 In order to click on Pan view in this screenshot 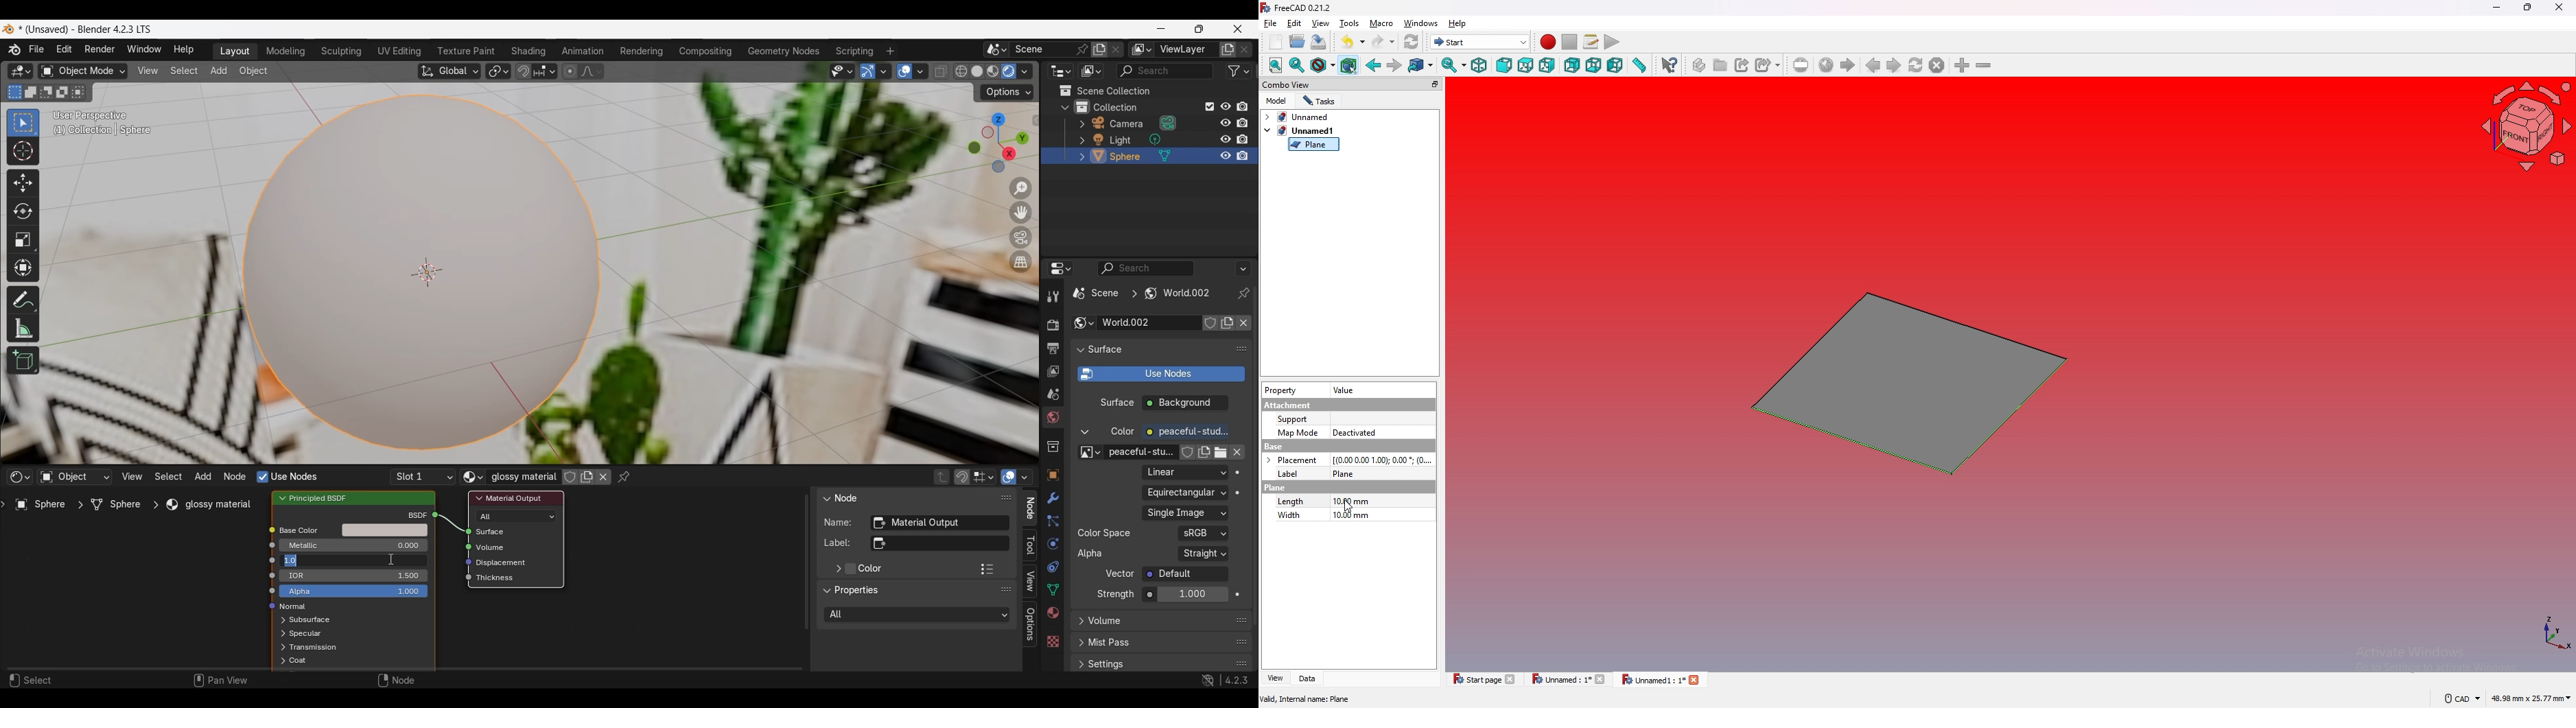, I will do `click(220, 680)`.